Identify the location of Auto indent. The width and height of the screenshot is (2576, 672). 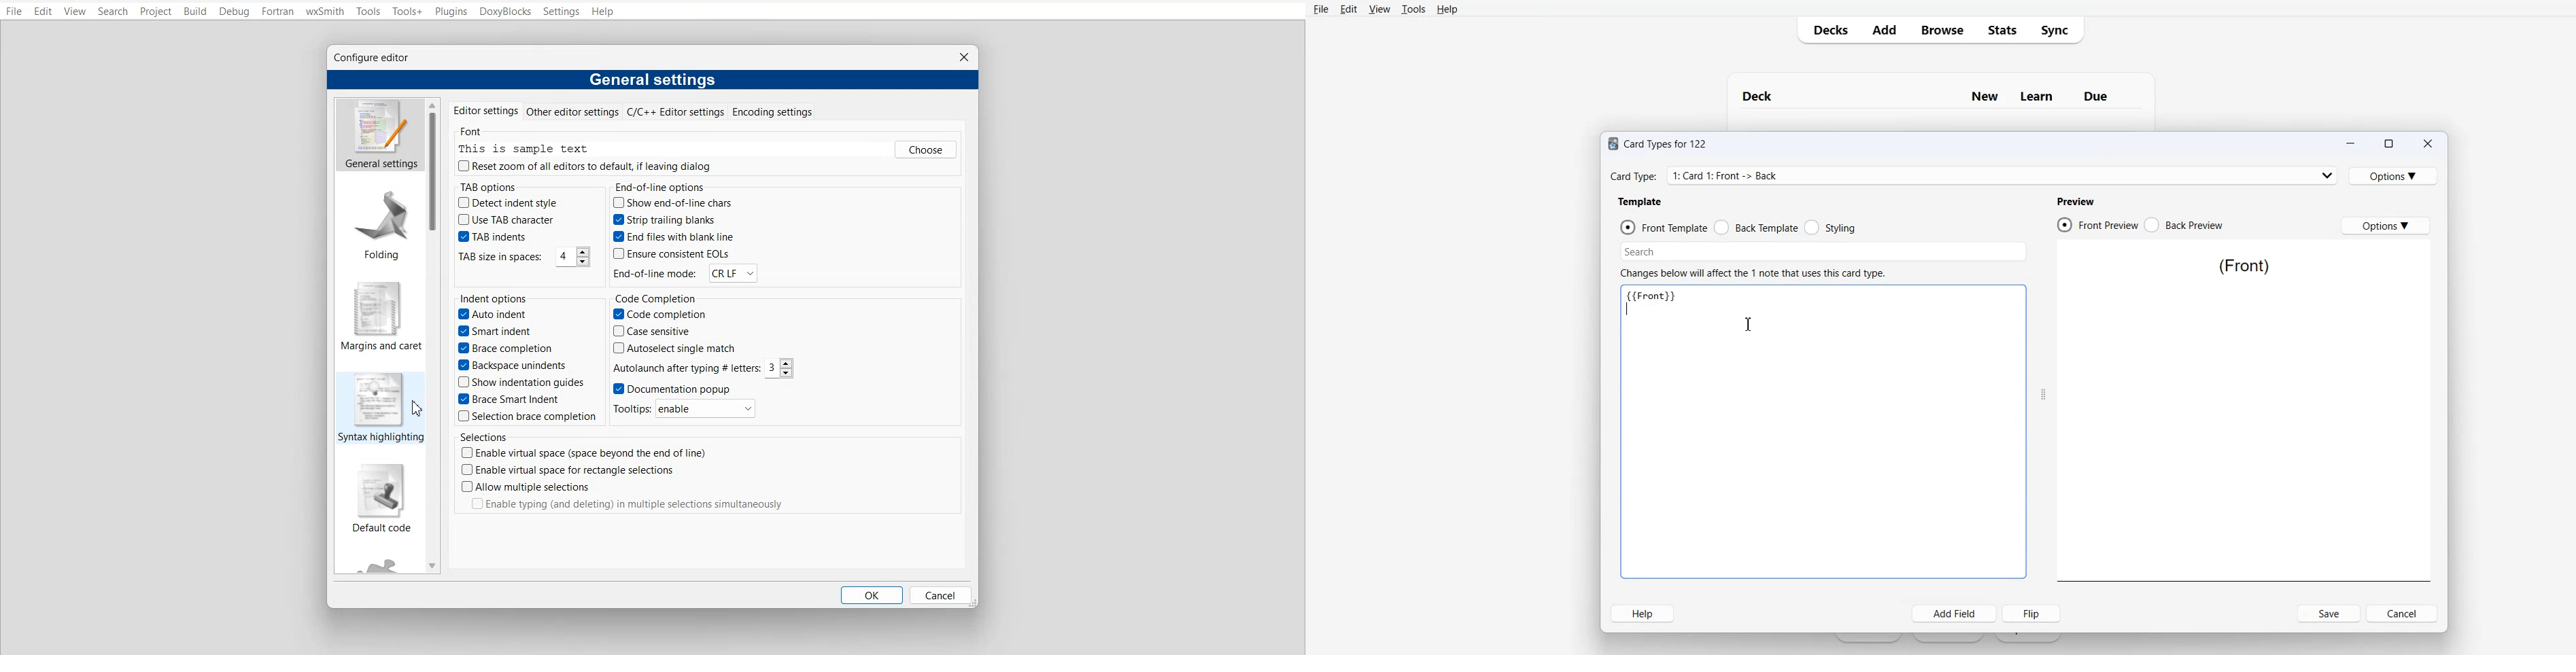
(495, 315).